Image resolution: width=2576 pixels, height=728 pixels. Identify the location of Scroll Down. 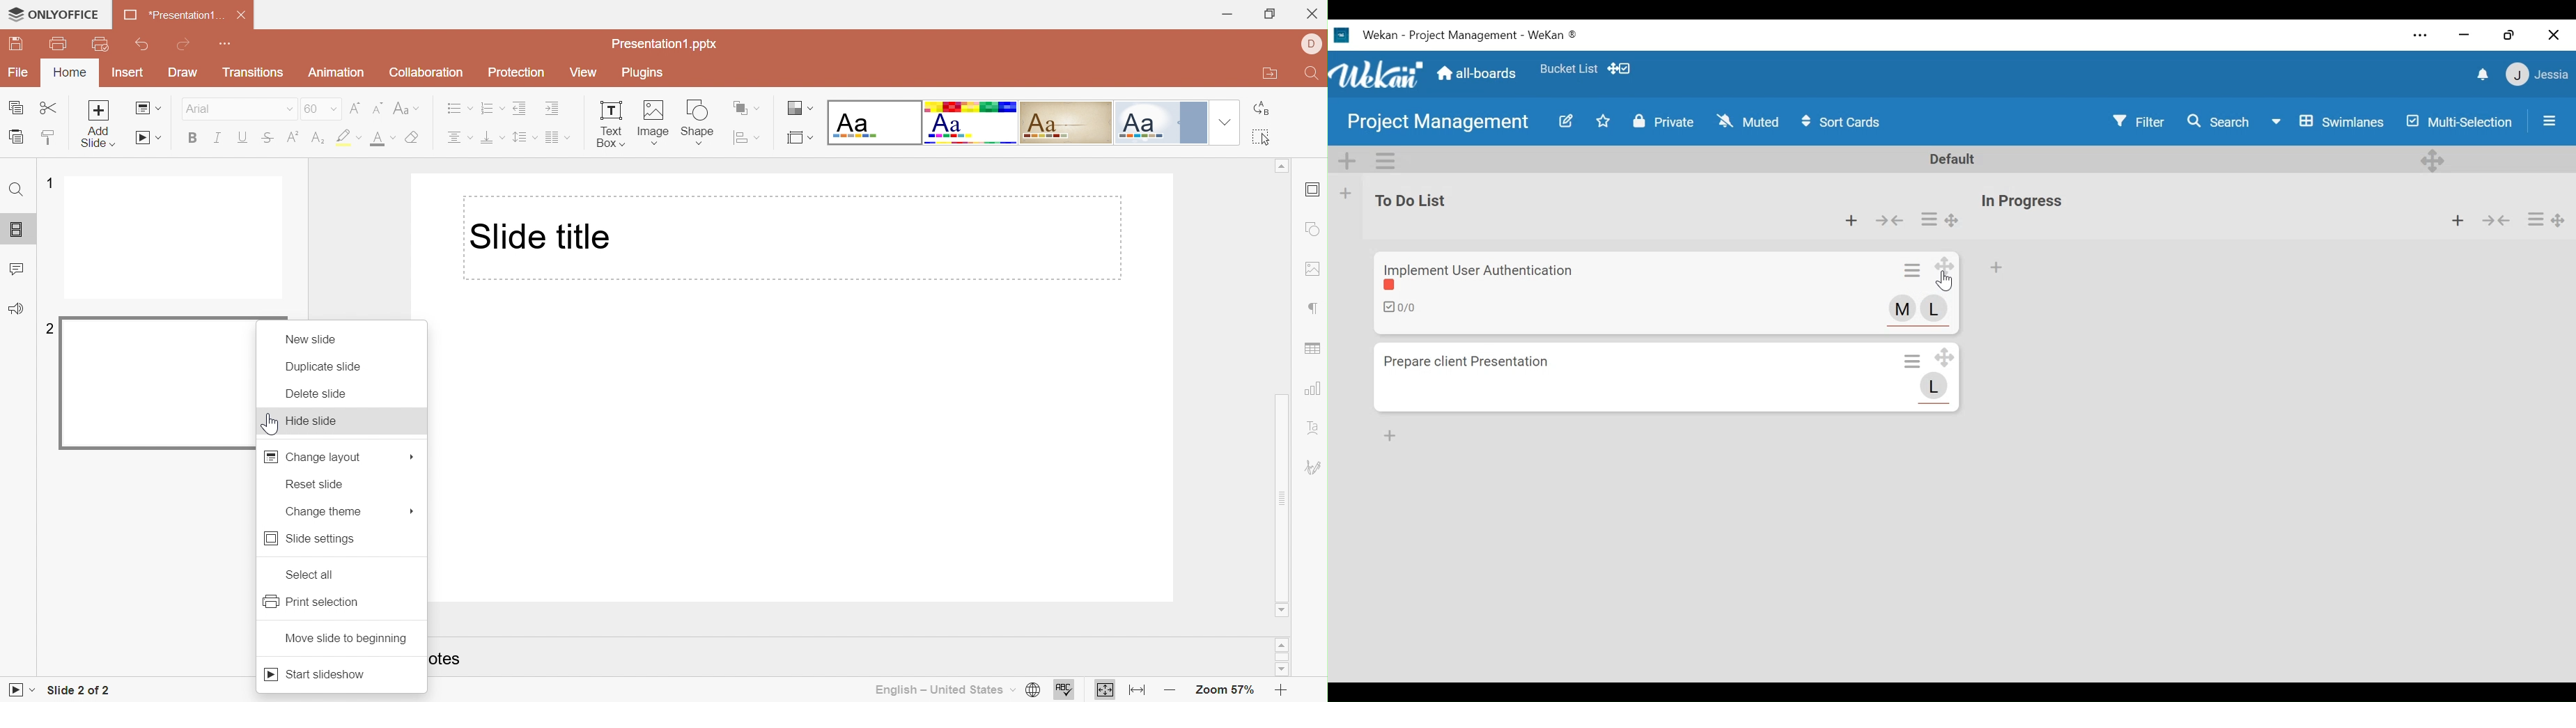
(1280, 610).